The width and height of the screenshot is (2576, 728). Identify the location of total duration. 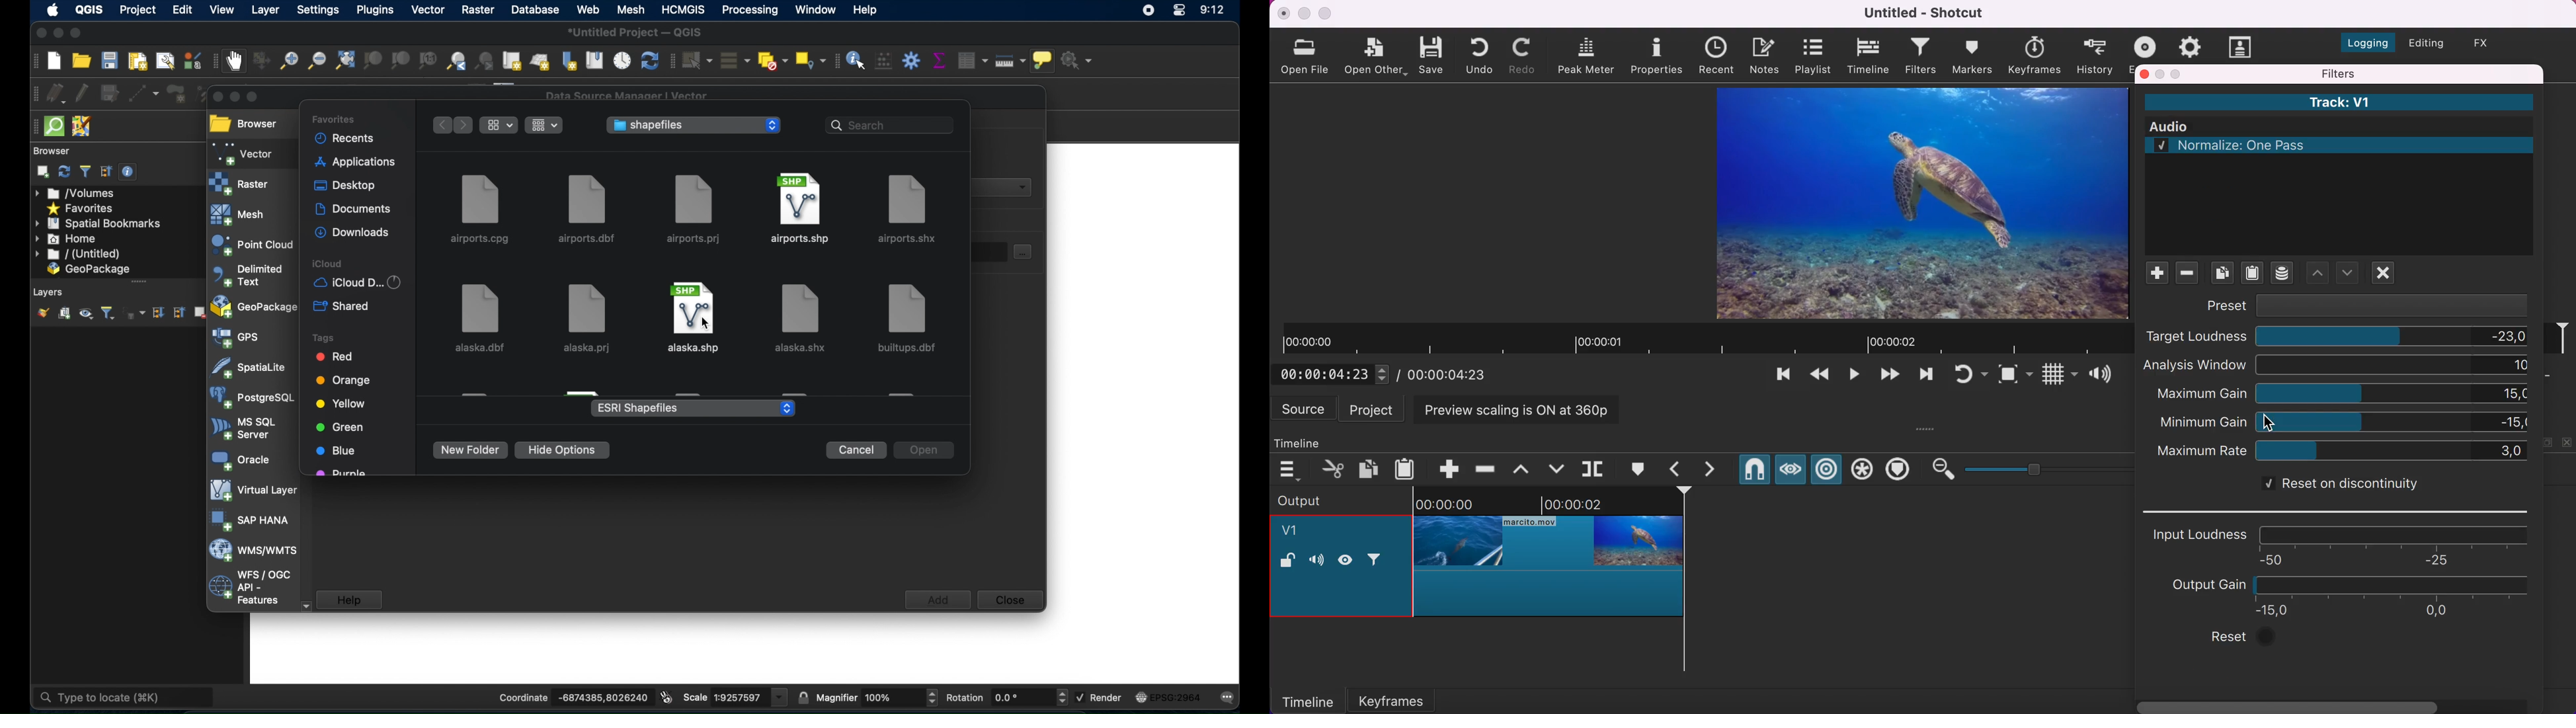
(1452, 374).